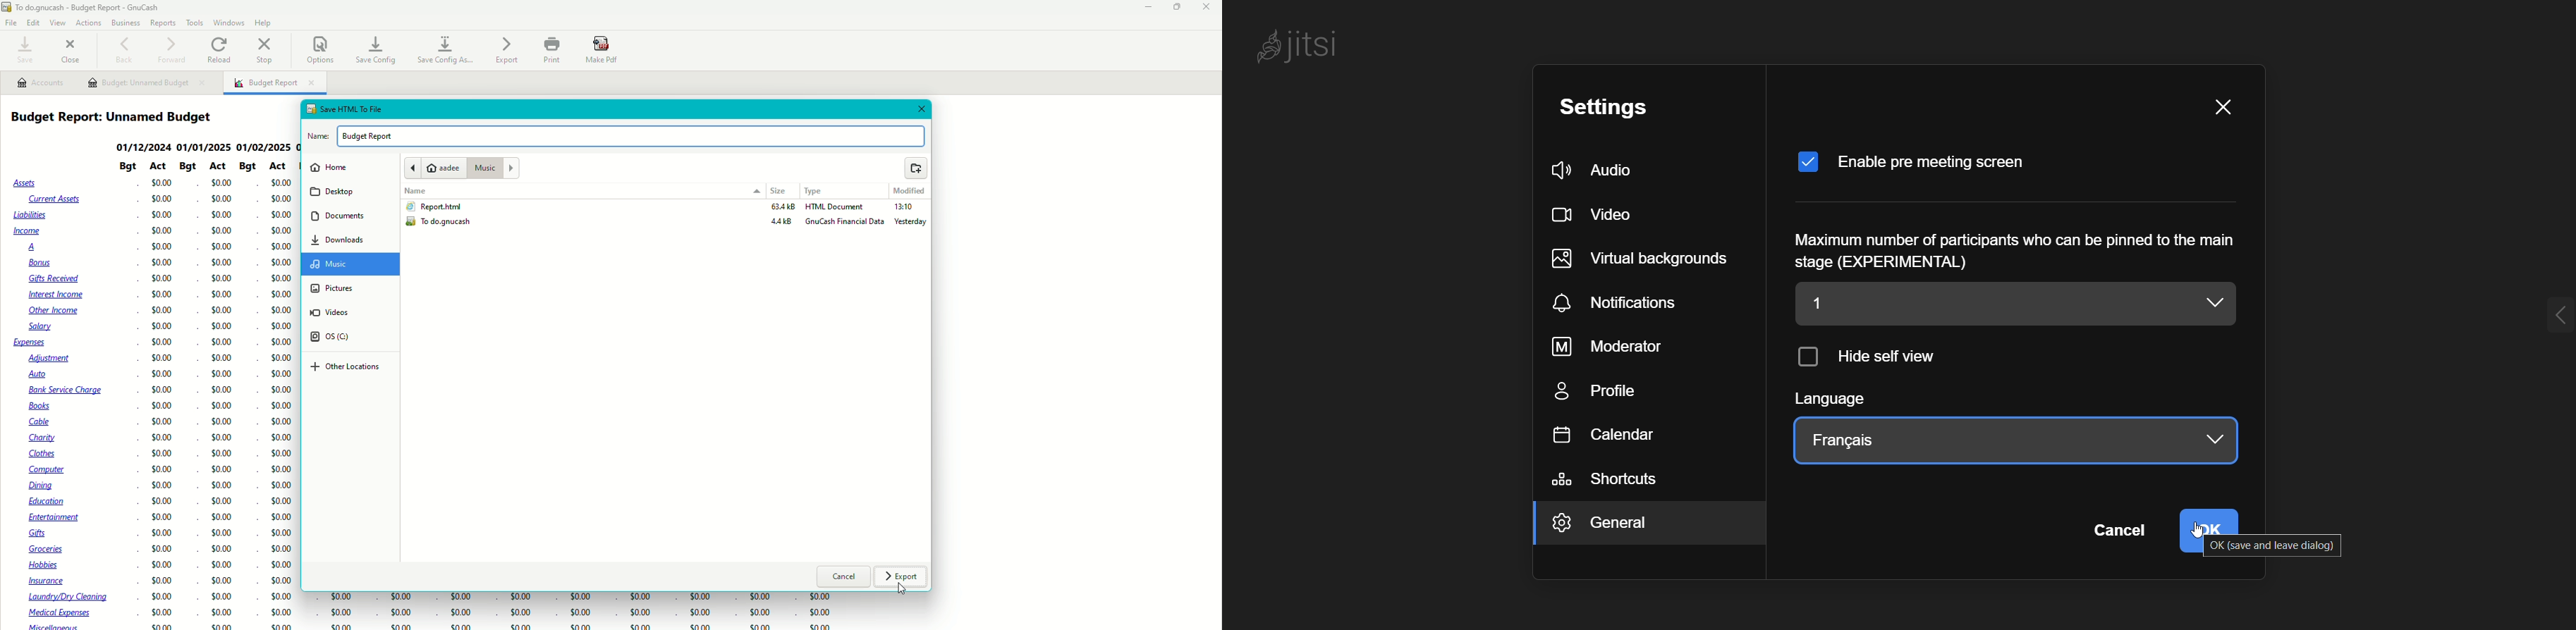 The width and height of the screenshot is (2576, 644). What do you see at coordinates (1873, 359) in the screenshot?
I see `hide self view` at bounding box center [1873, 359].